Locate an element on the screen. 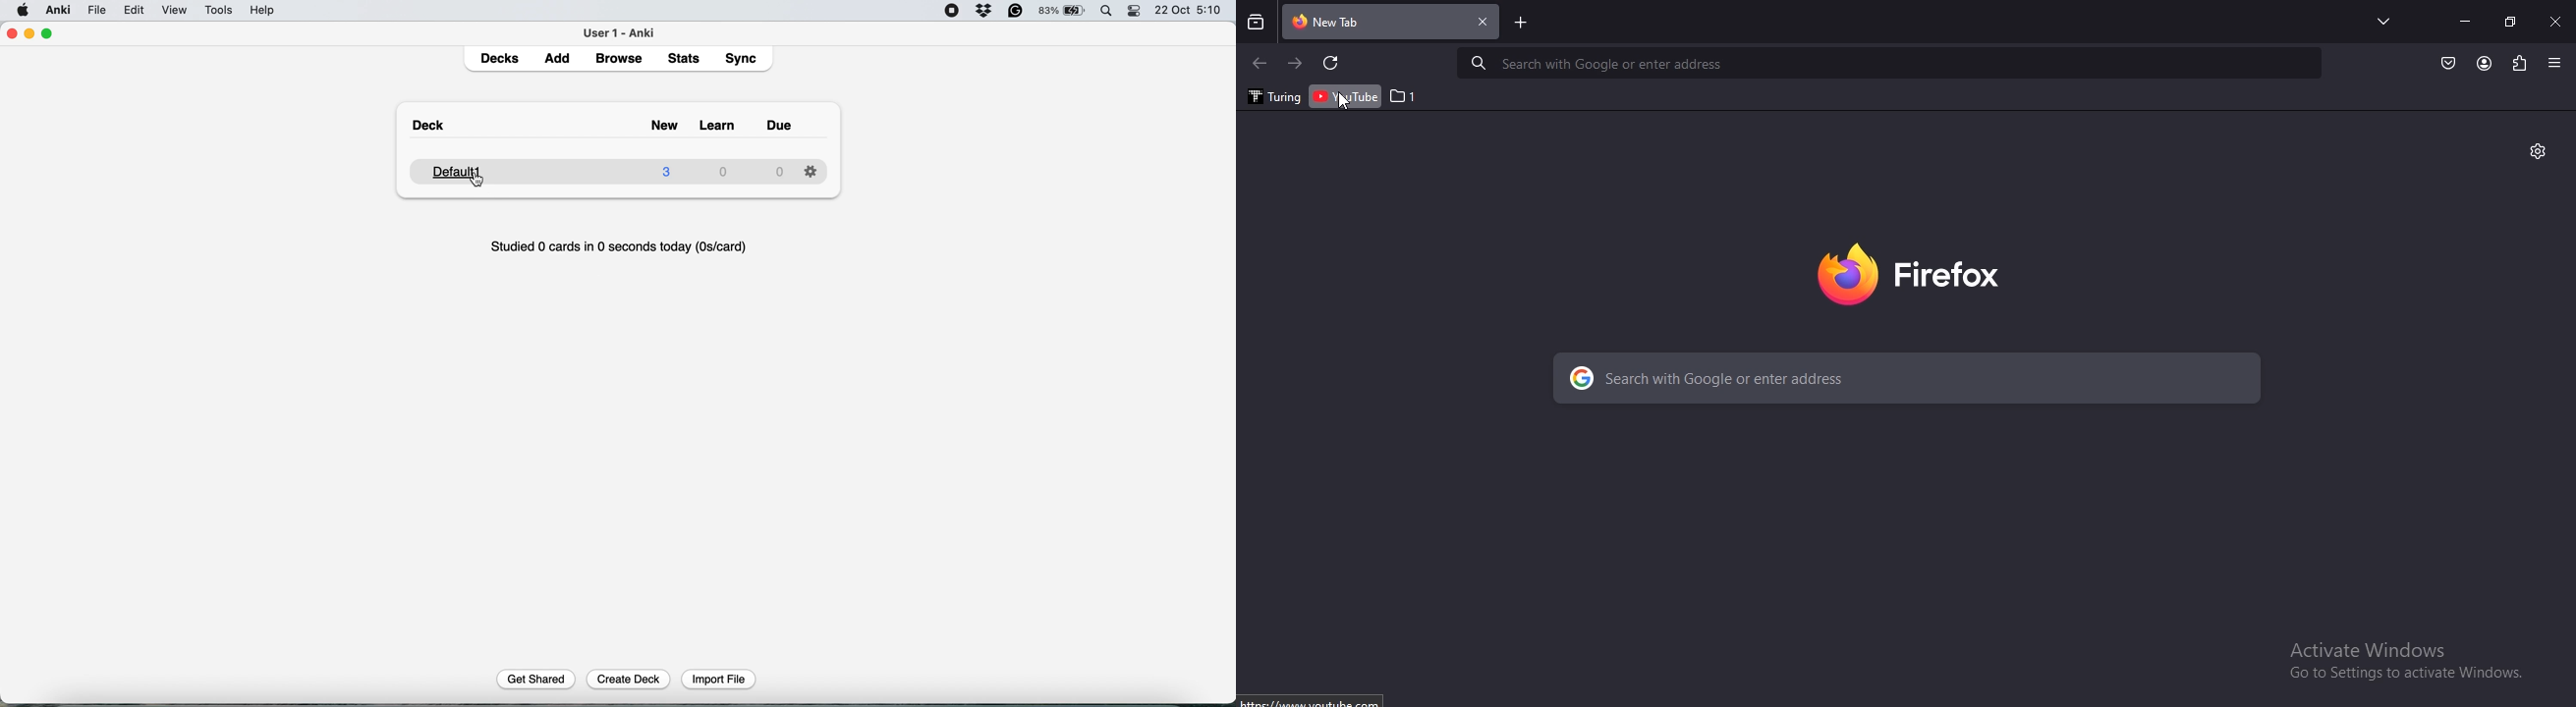 The width and height of the screenshot is (2576, 728). new is located at coordinates (669, 126).